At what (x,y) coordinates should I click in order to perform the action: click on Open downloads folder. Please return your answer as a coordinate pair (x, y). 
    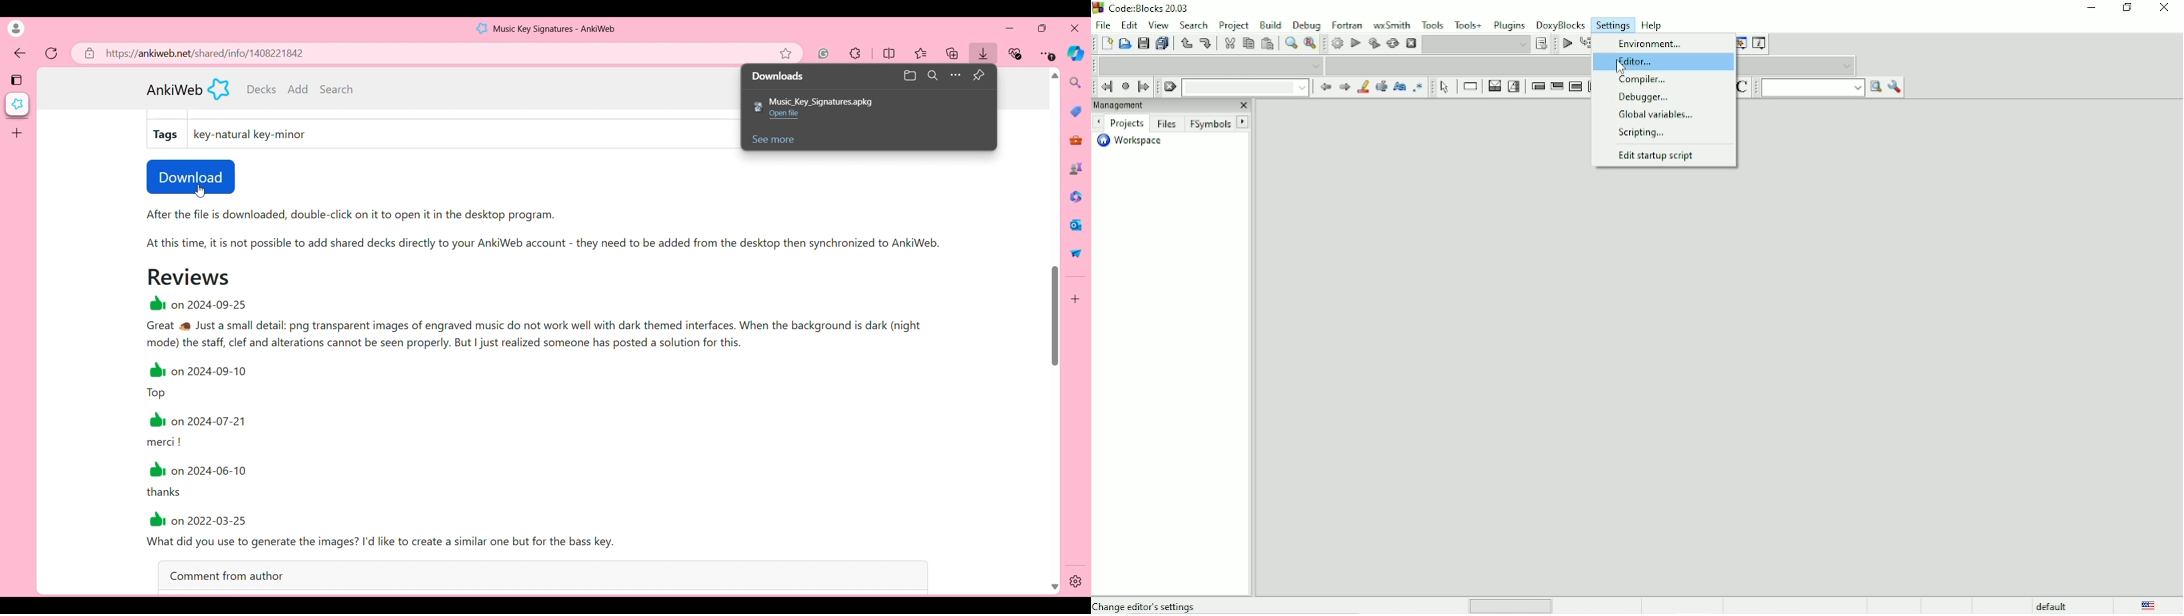
    Looking at the image, I should click on (911, 76).